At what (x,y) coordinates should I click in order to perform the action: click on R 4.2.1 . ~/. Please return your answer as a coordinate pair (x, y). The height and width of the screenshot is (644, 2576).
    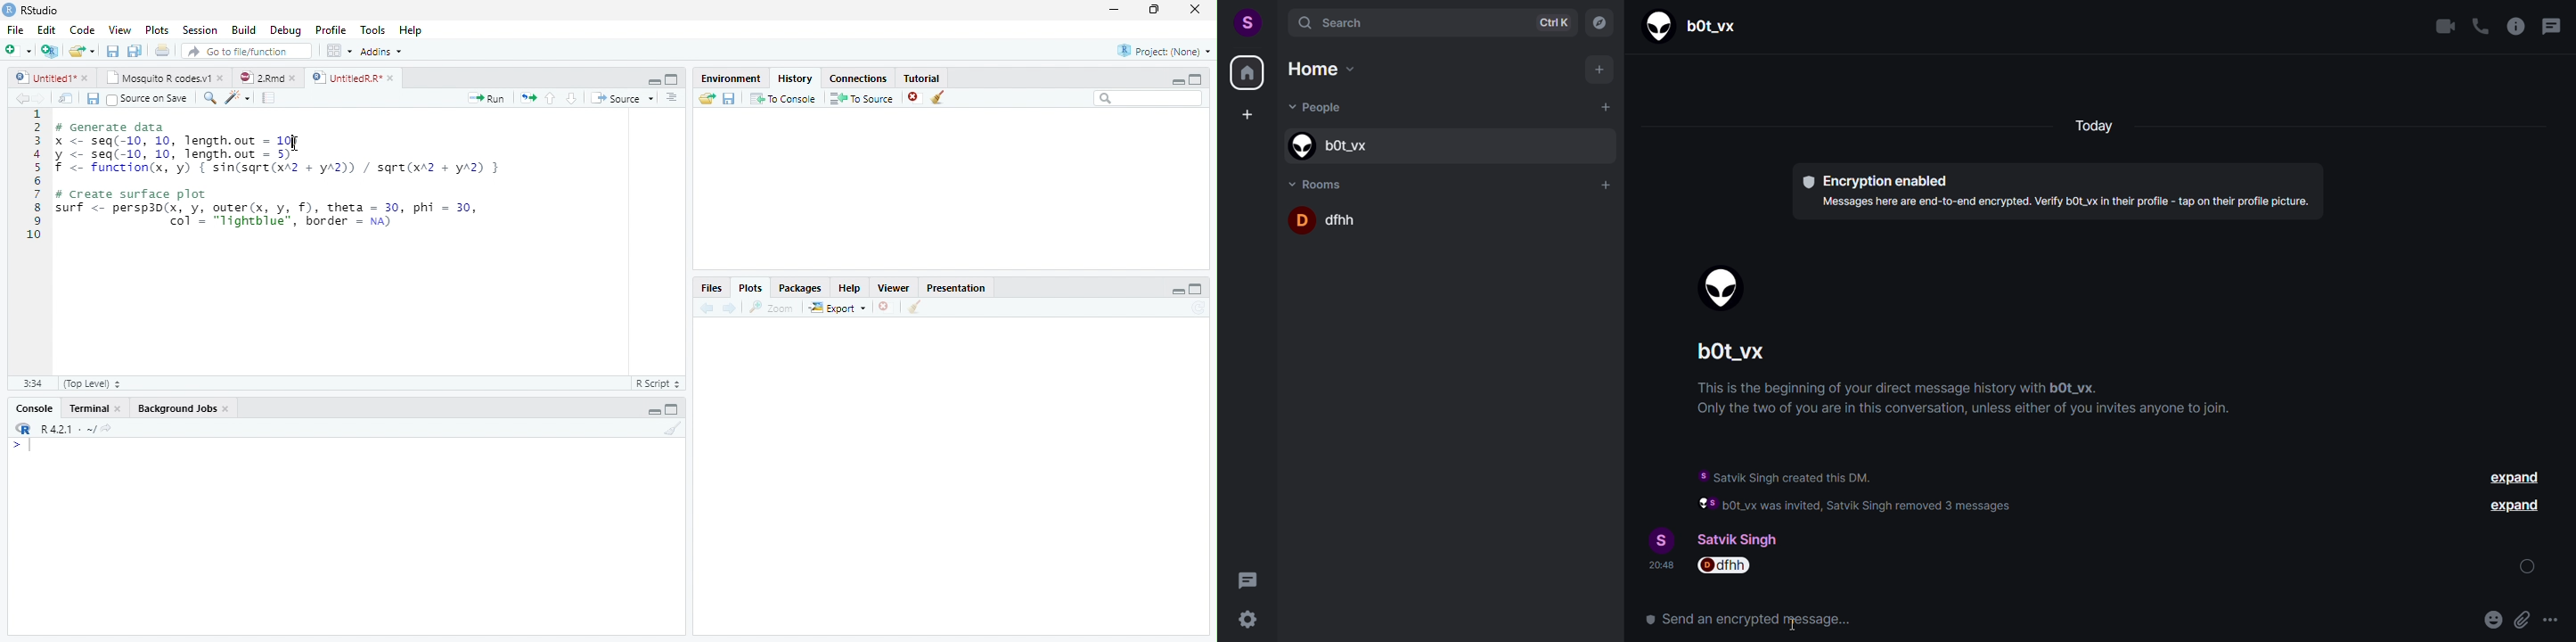
    Looking at the image, I should click on (68, 428).